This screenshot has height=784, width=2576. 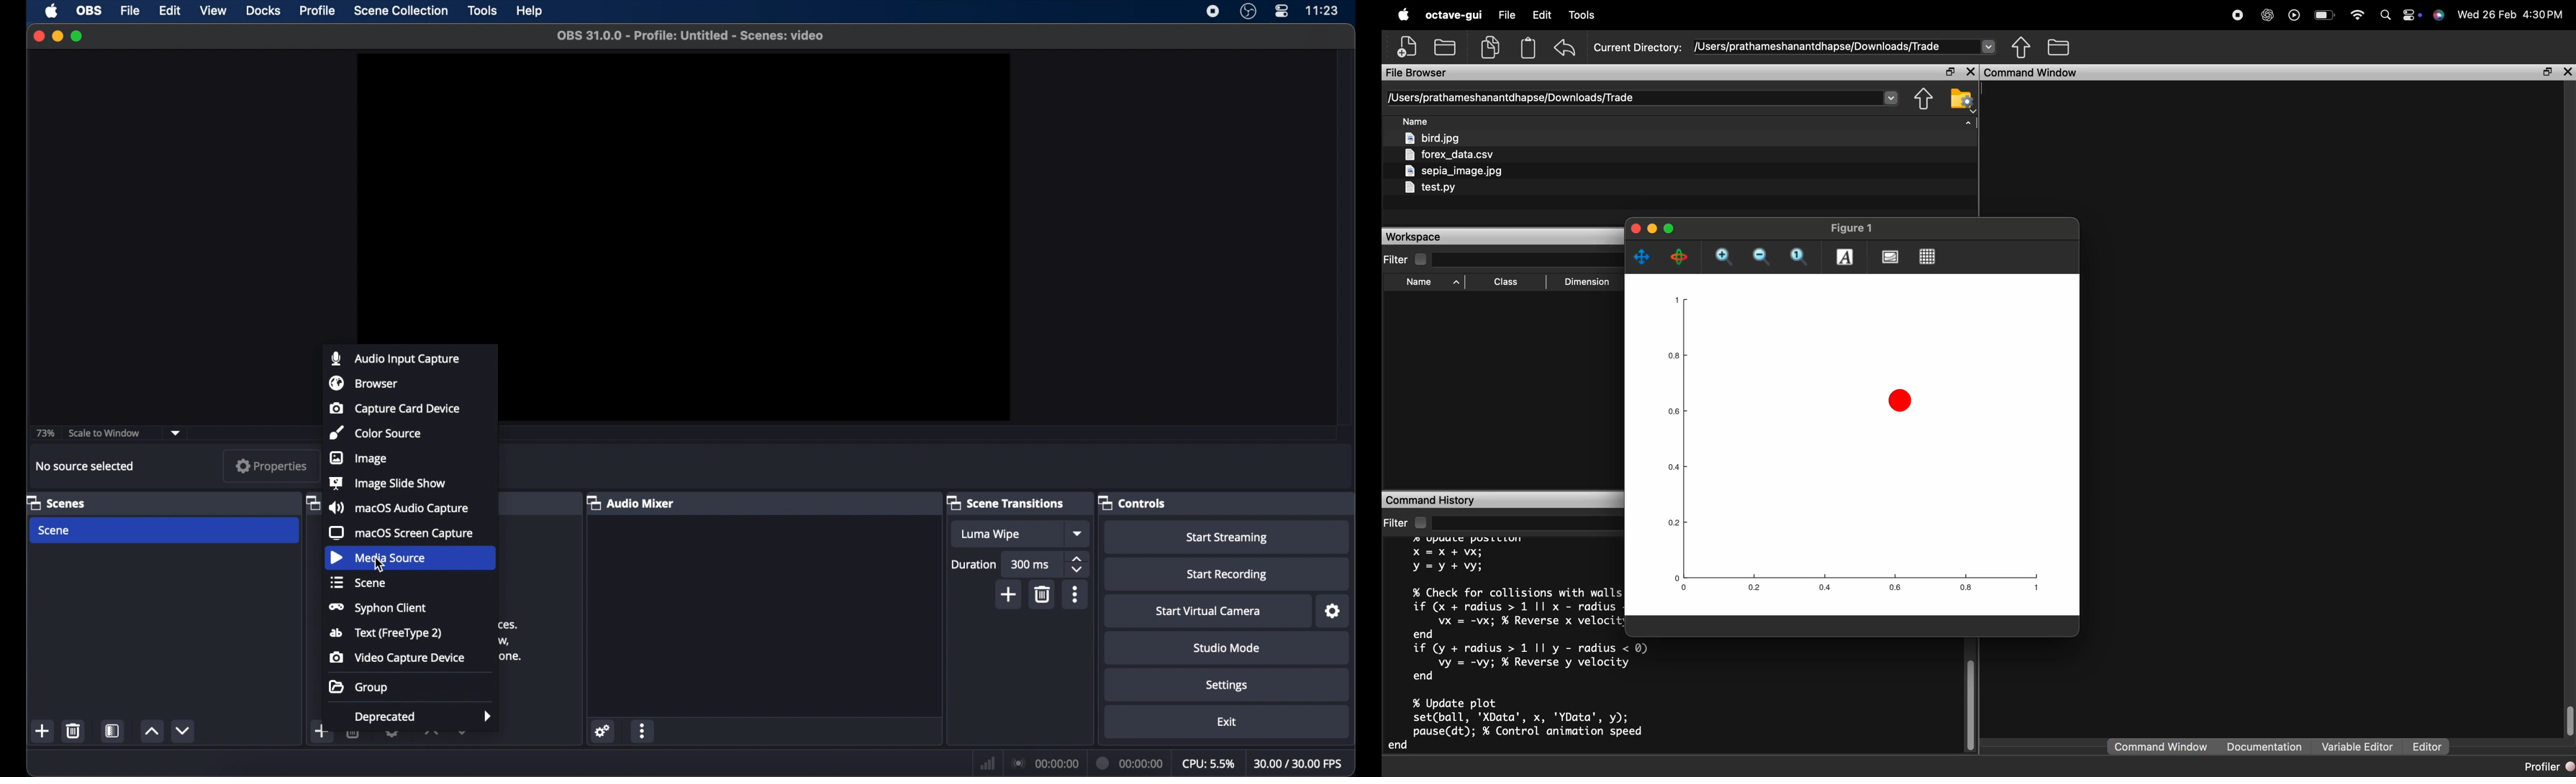 I want to click on text, so click(x=385, y=633).